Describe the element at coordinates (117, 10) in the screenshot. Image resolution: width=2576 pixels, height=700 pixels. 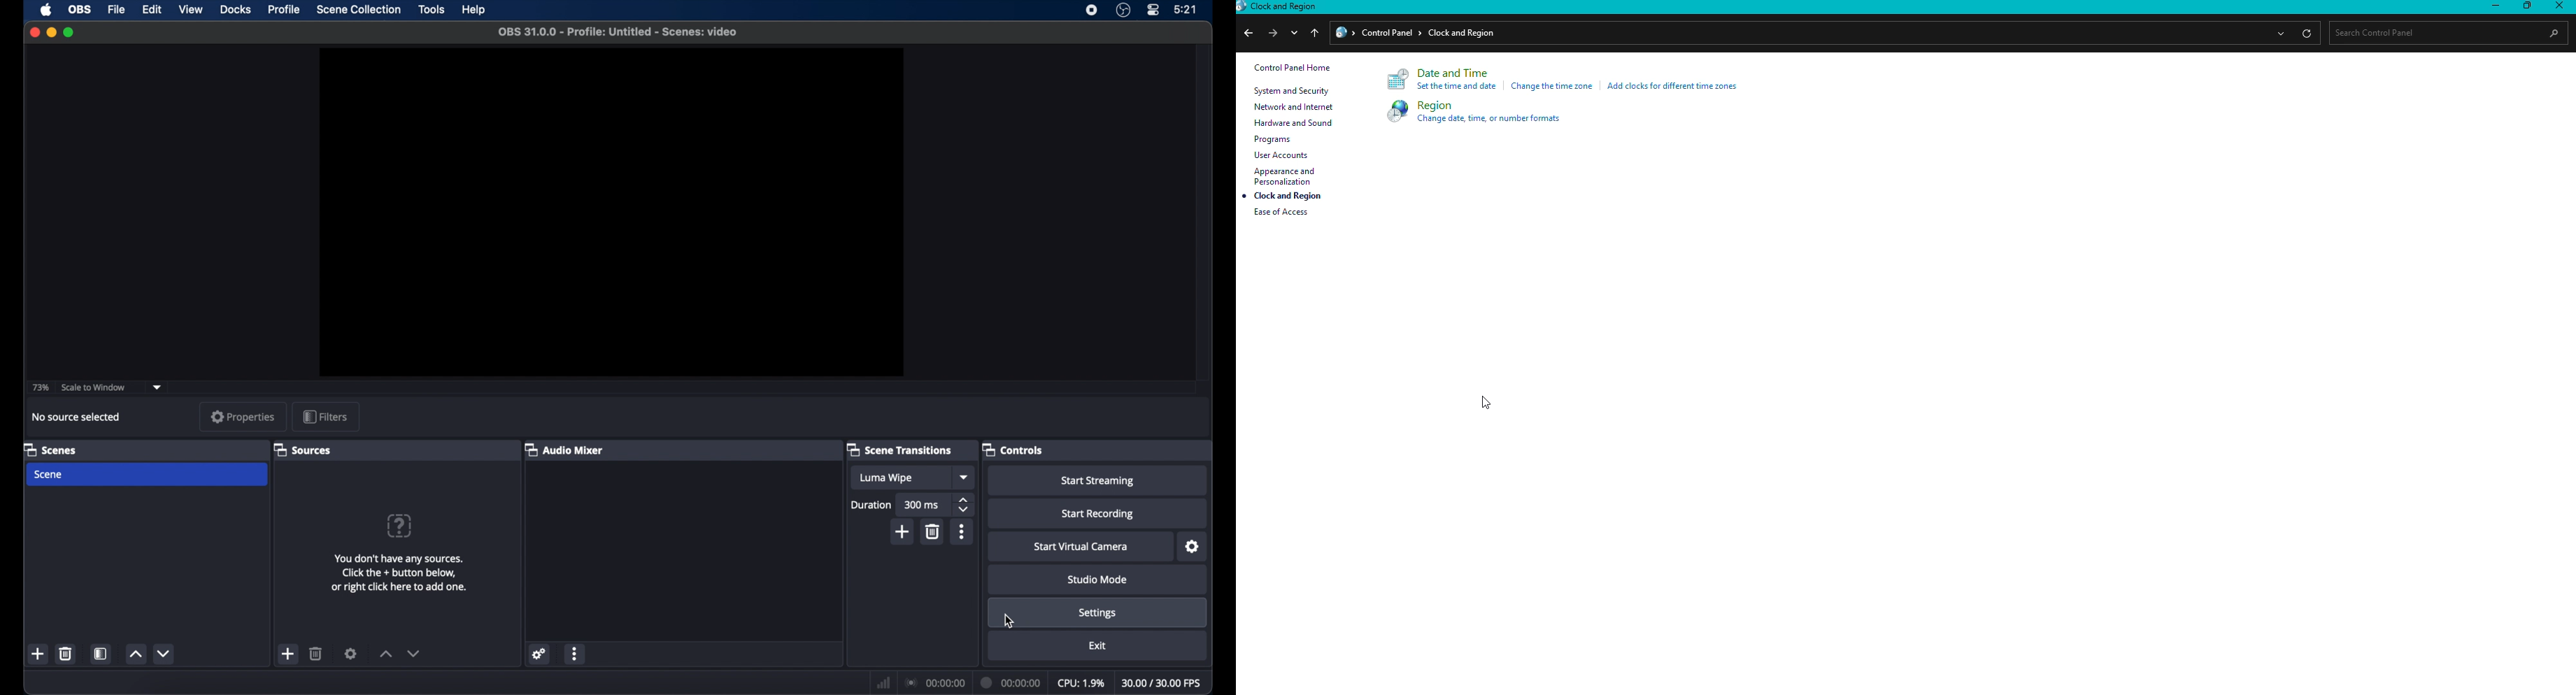
I see `file` at that location.